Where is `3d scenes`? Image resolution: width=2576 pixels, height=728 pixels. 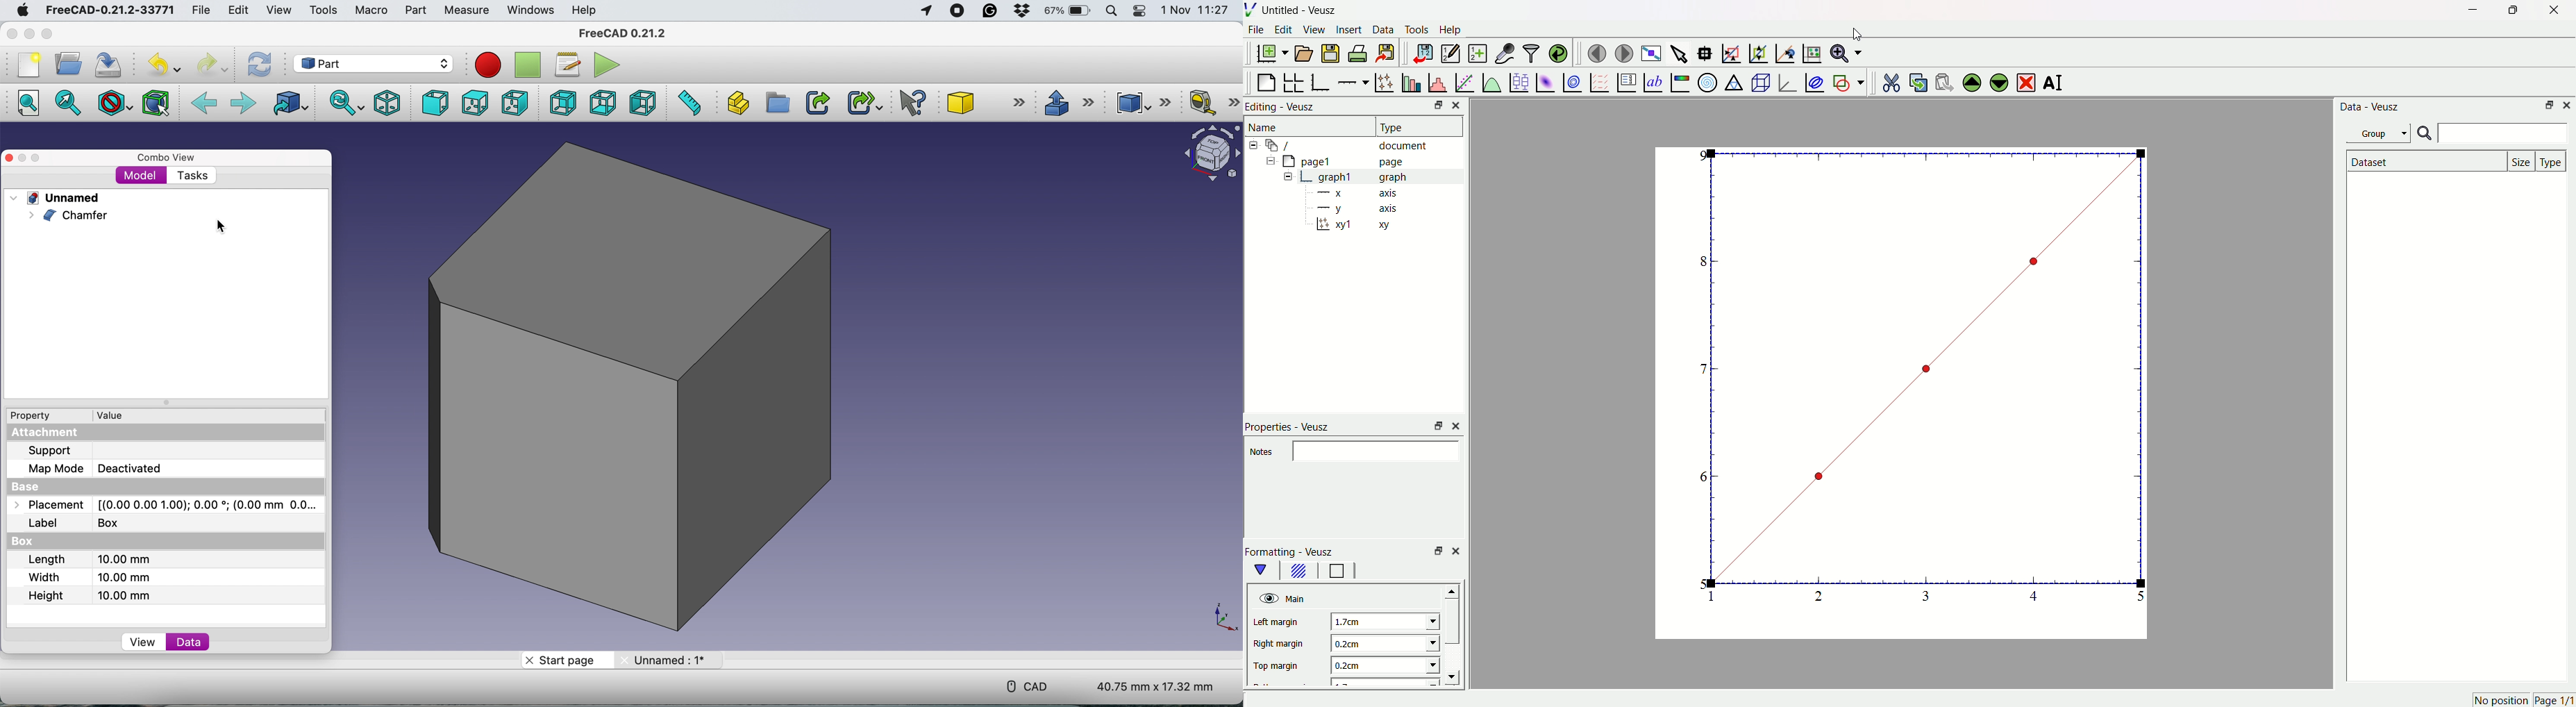
3d scenes is located at coordinates (1759, 82).